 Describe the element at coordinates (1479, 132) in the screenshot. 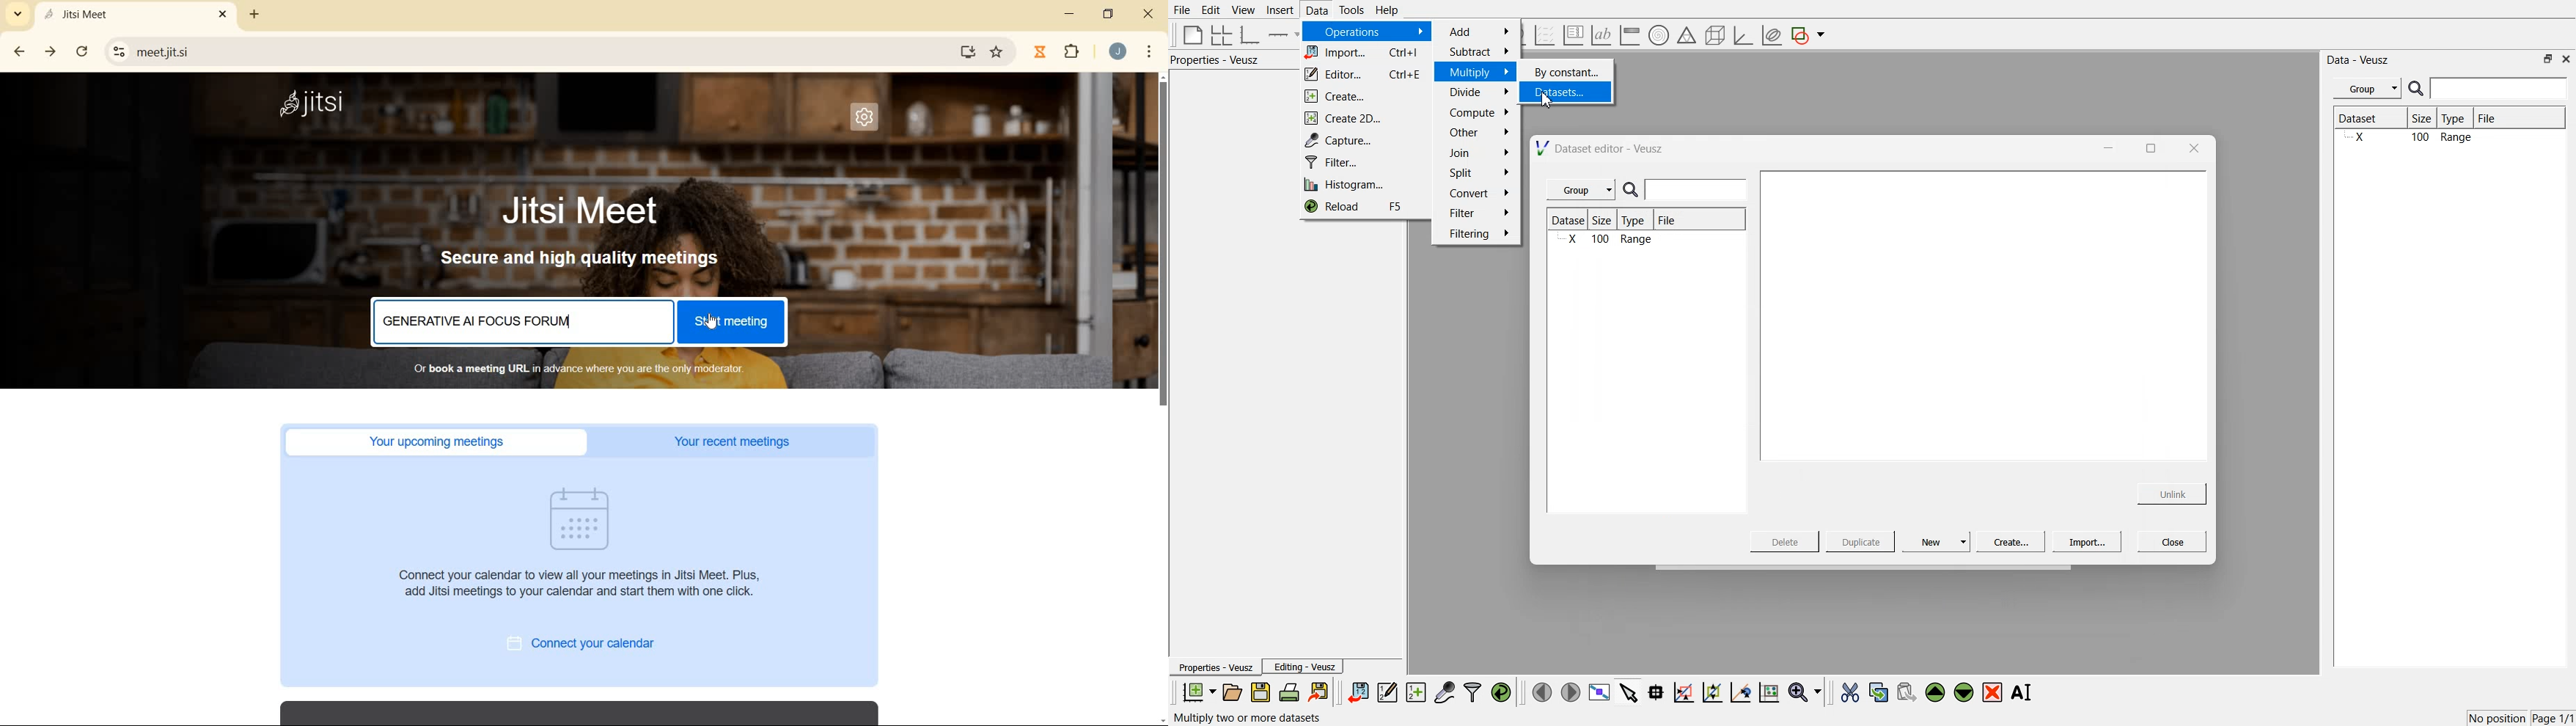

I see `Other` at that location.